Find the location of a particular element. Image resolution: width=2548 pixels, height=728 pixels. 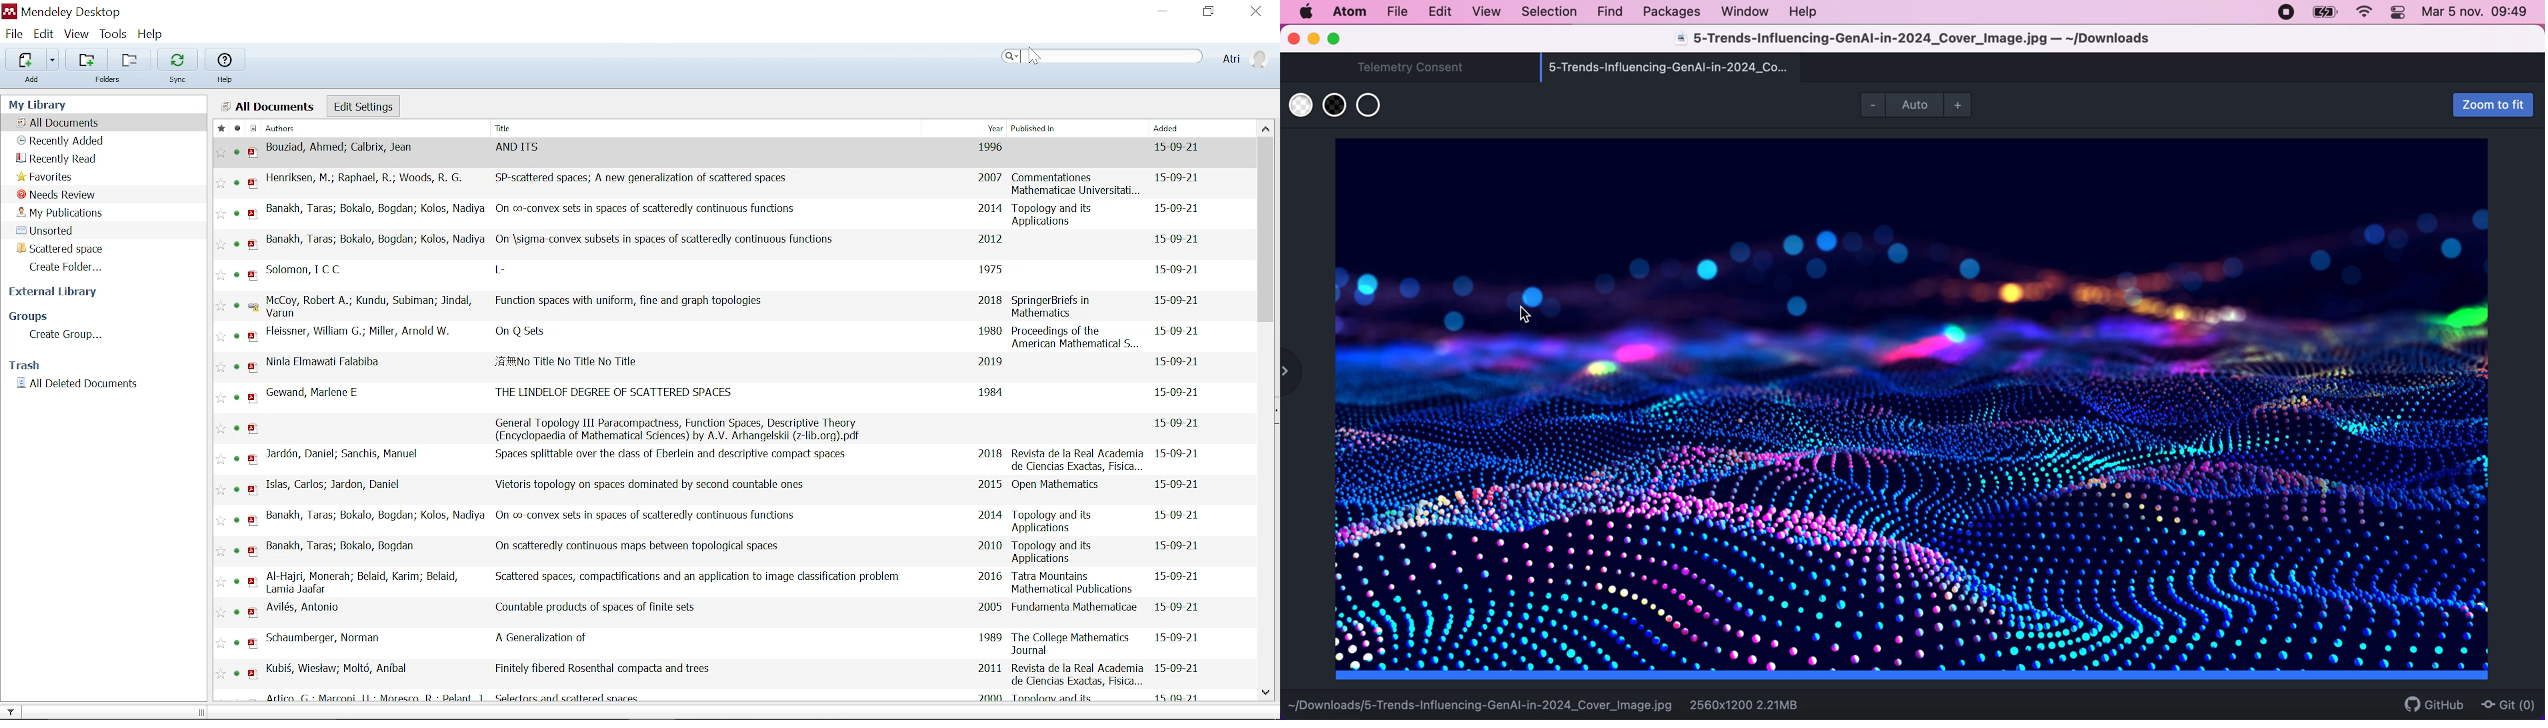

Unsorted is located at coordinates (60, 231).